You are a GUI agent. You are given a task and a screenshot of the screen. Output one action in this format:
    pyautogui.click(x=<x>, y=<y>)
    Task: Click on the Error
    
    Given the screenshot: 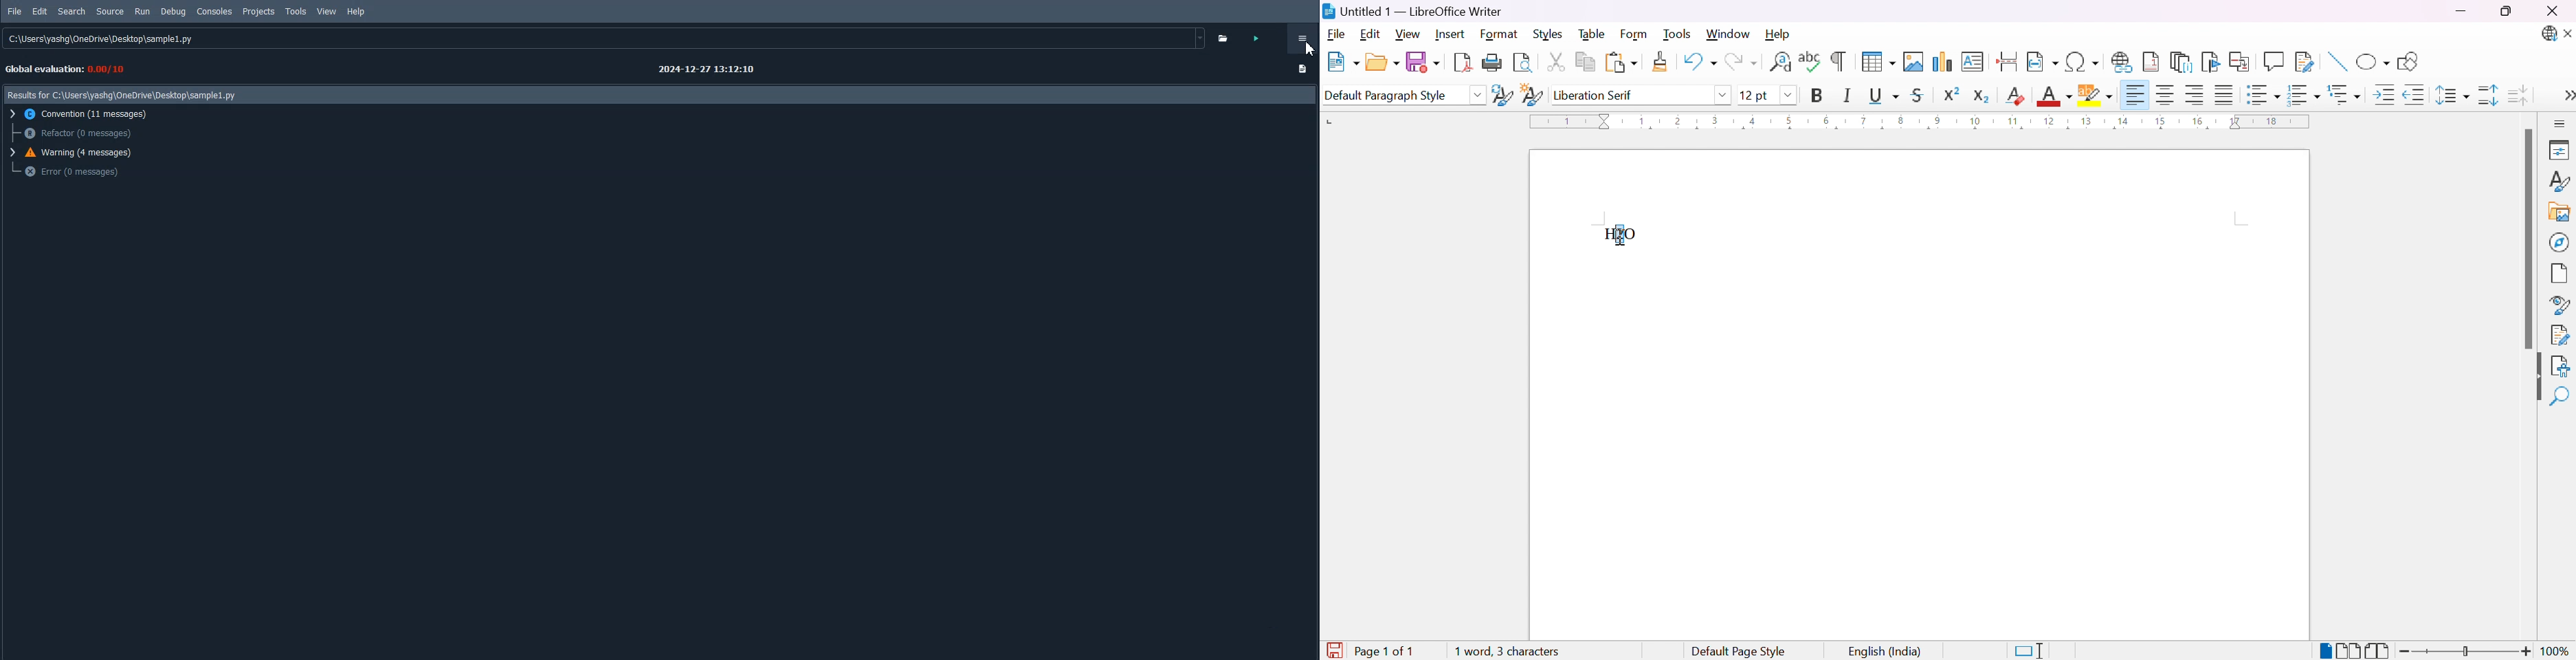 What is the action you would take?
    pyautogui.click(x=73, y=172)
    